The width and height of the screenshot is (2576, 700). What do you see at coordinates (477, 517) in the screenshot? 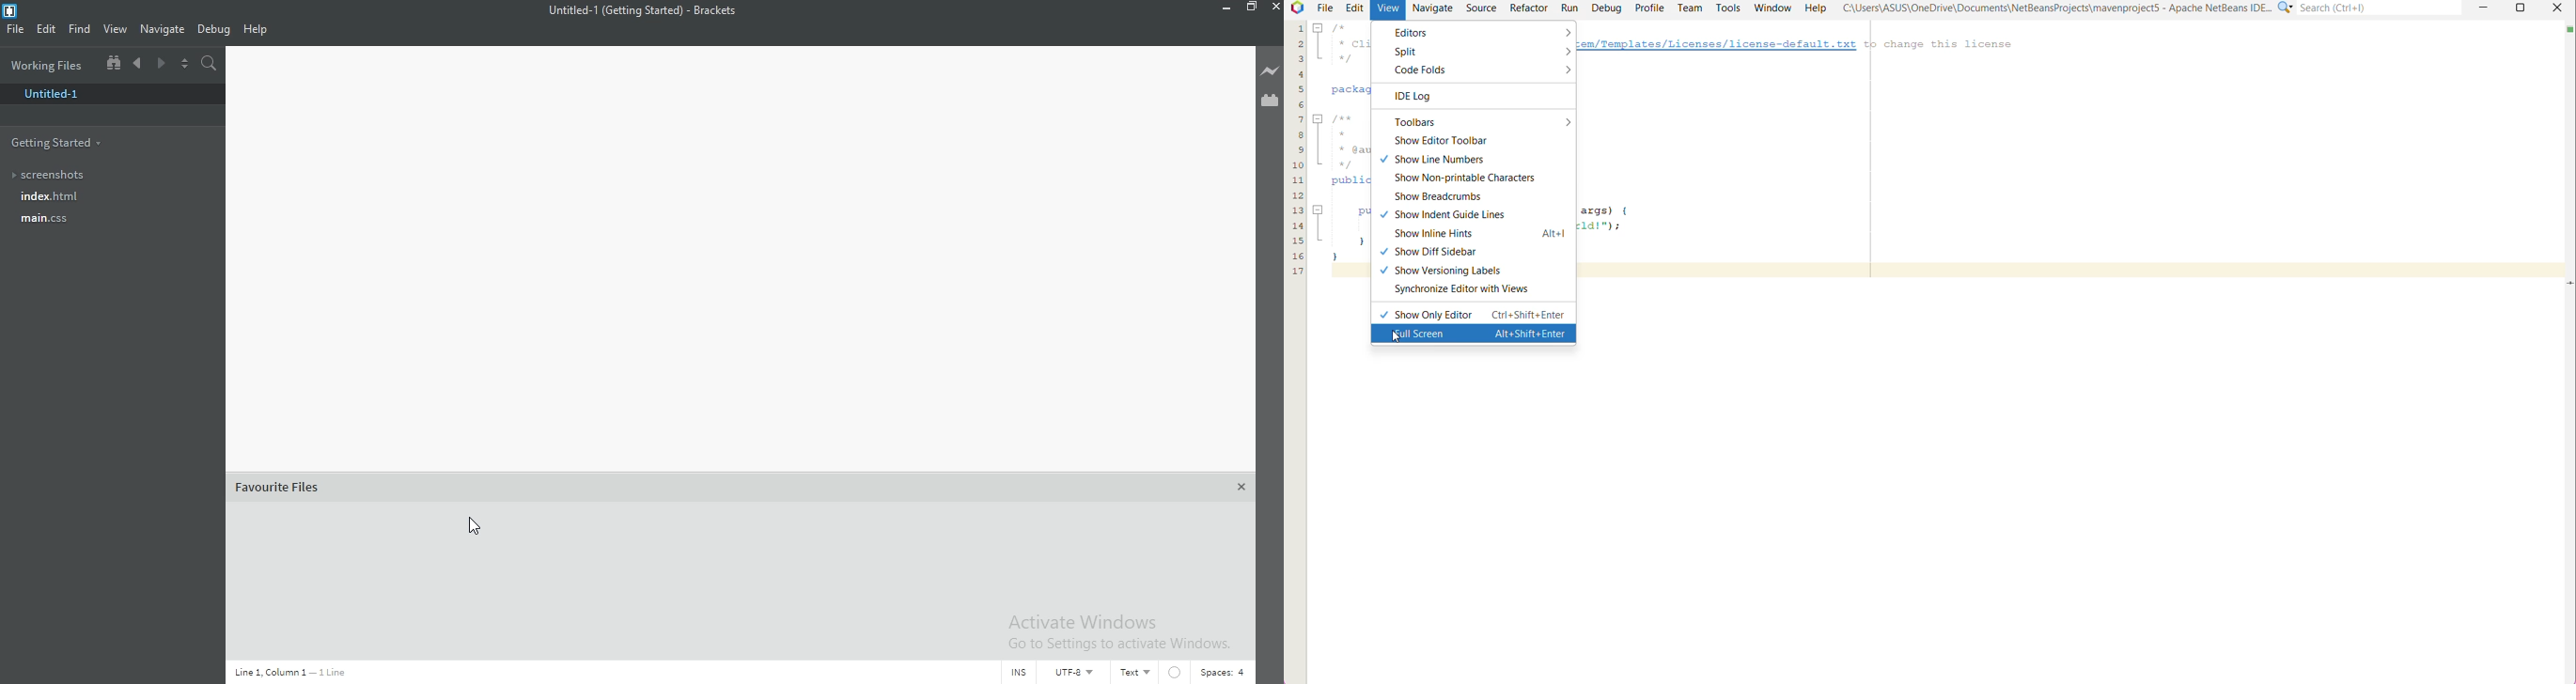
I see `remove` at bounding box center [477, 517].